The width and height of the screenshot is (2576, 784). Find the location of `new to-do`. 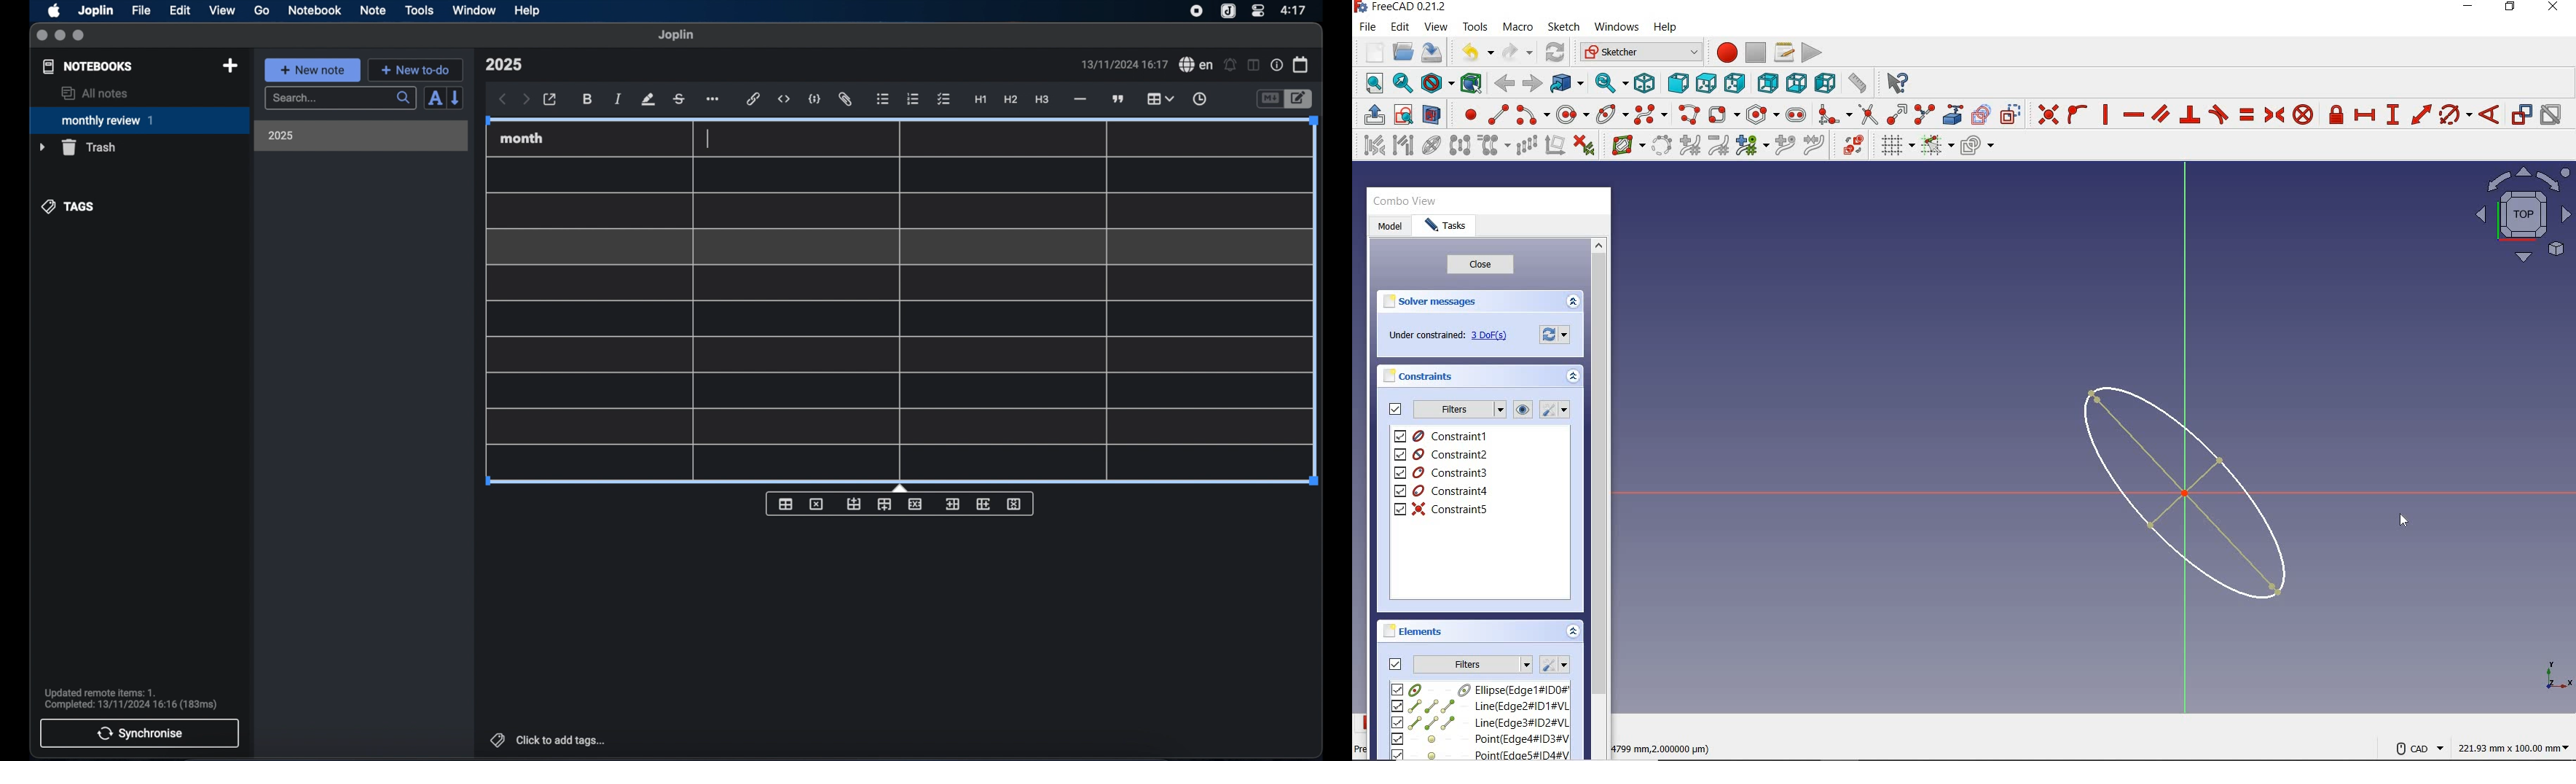

new to-do is located at coordinates (416, 70).